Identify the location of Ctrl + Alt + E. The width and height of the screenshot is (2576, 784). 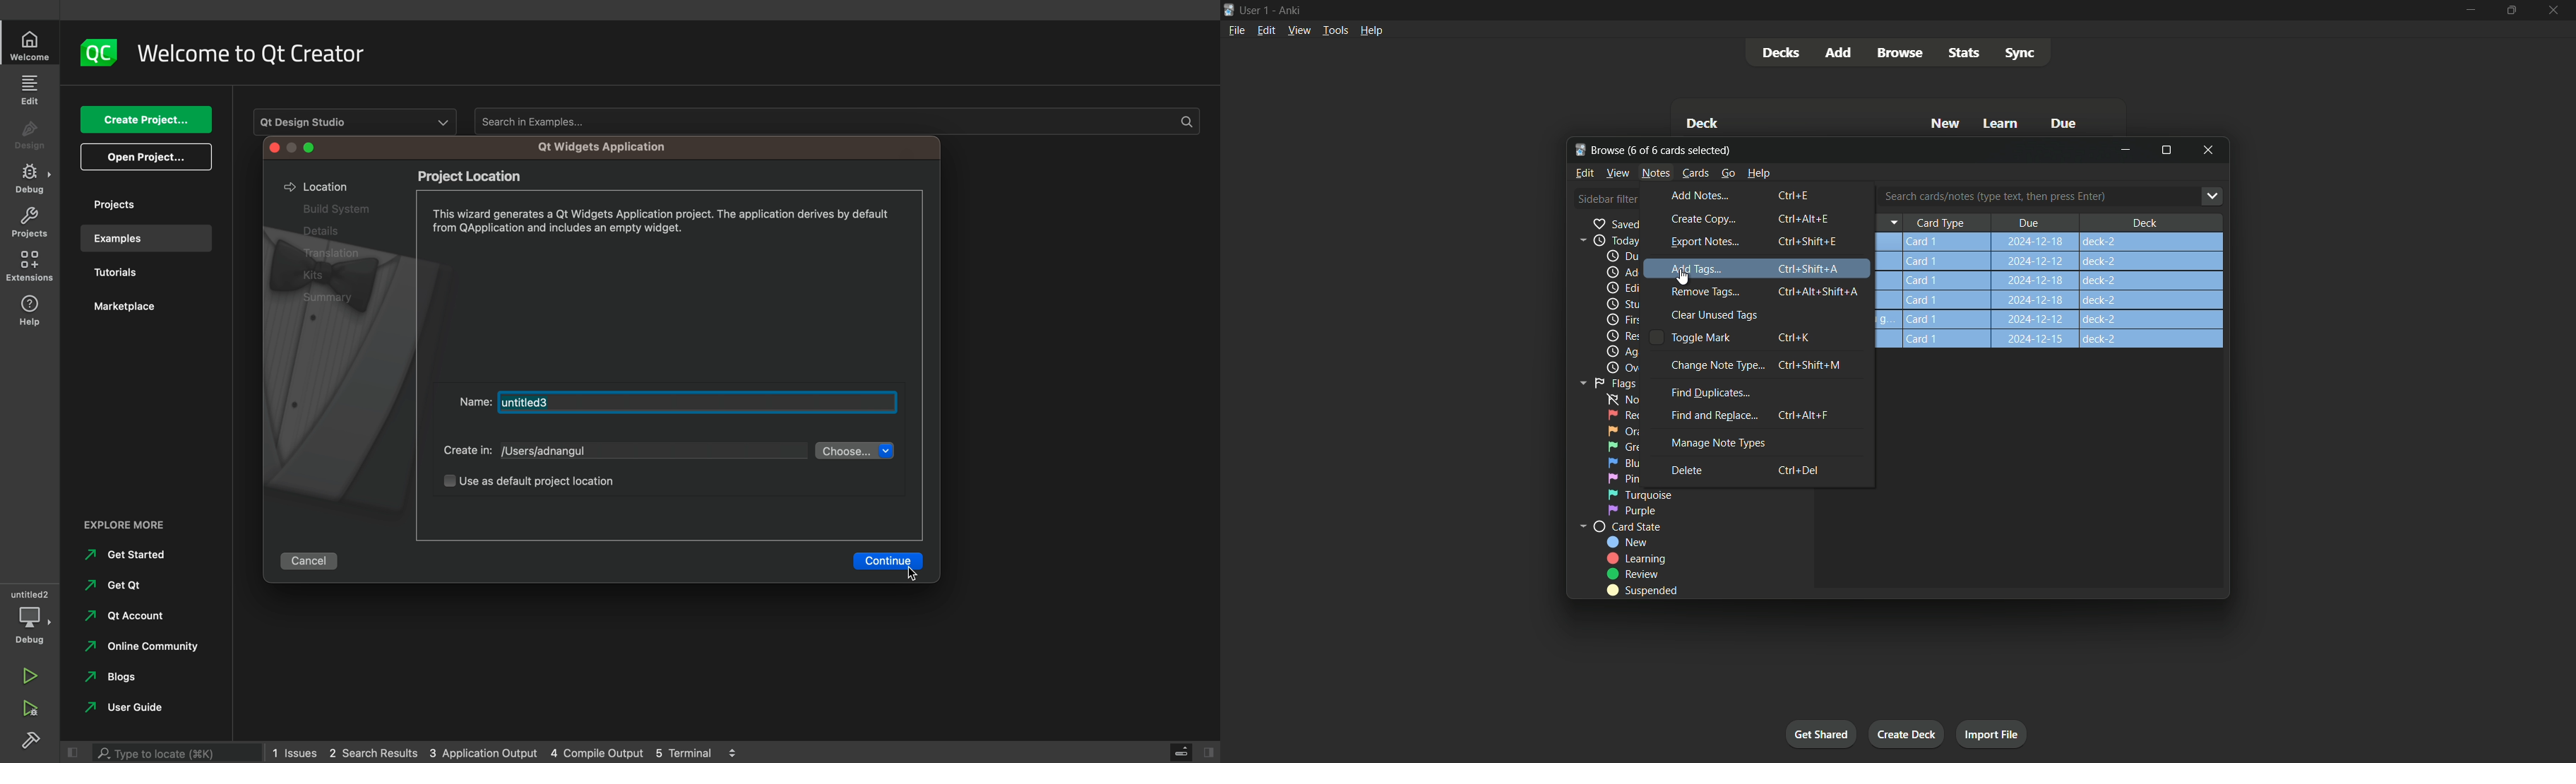
(1801, 217).